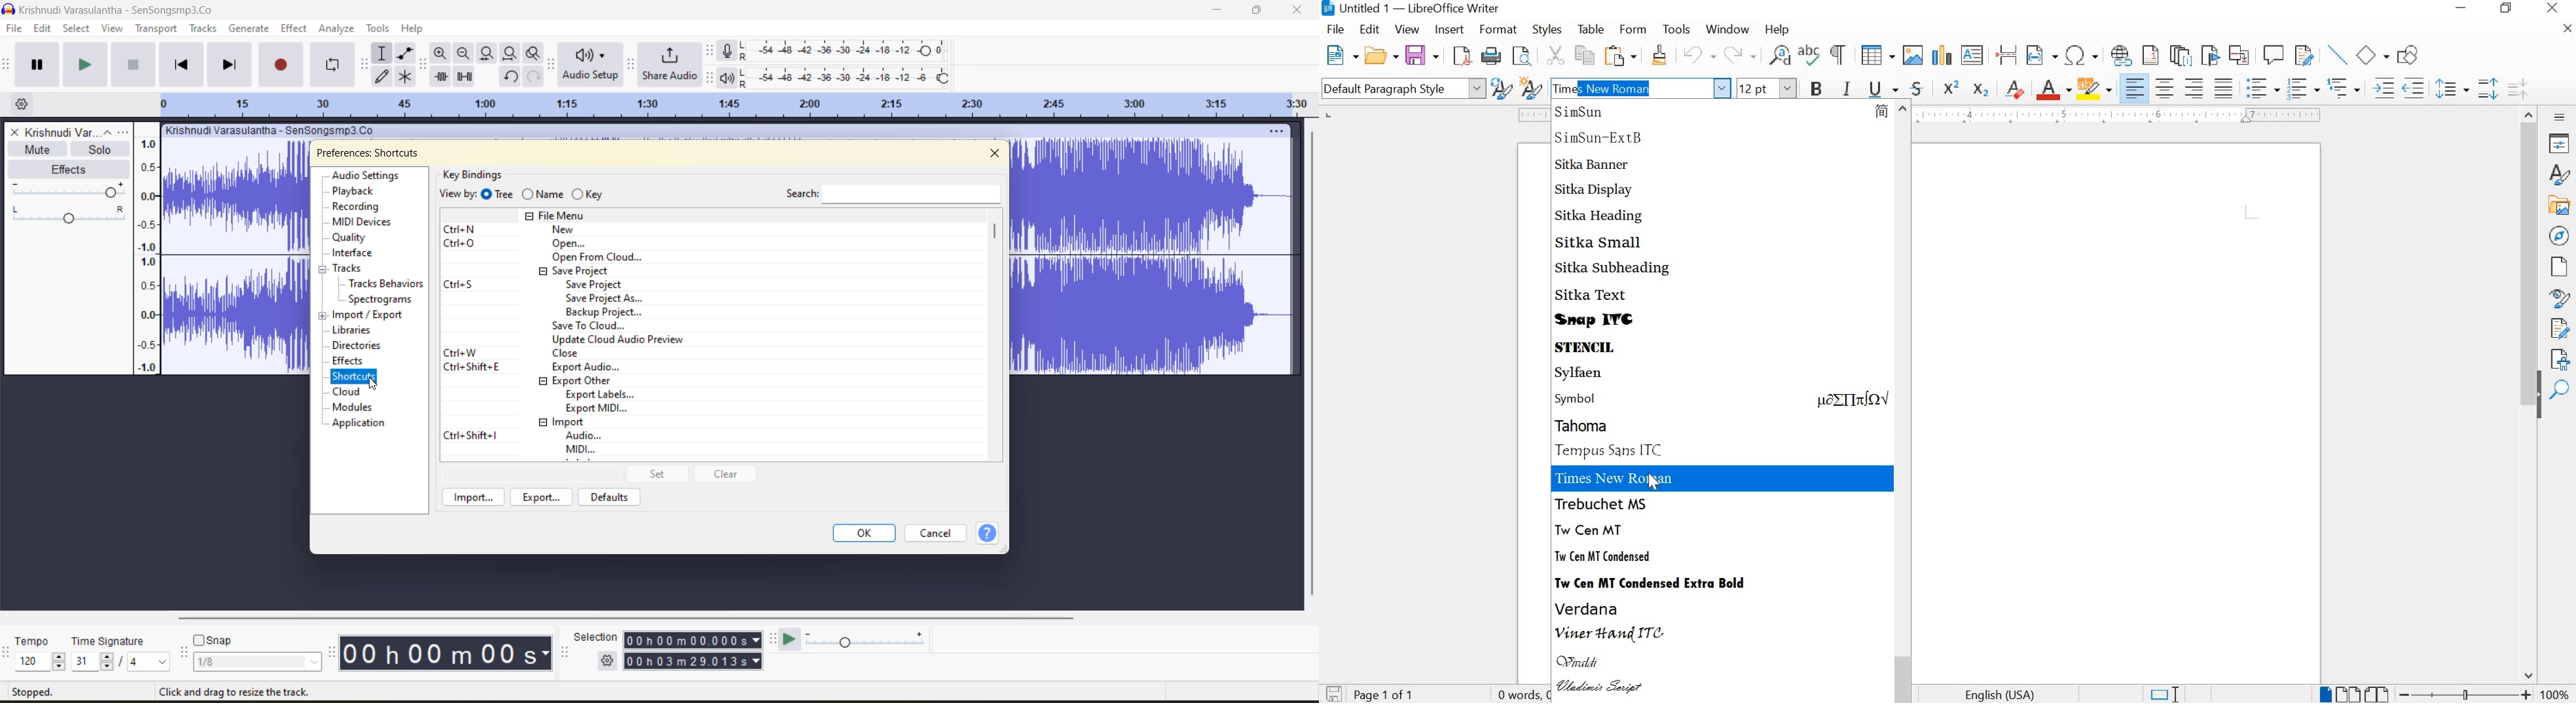  What do you see at coordinates (2561, 145) in the screenshot?
I see `PROPERTIES` at bounding box center [2561, 145].